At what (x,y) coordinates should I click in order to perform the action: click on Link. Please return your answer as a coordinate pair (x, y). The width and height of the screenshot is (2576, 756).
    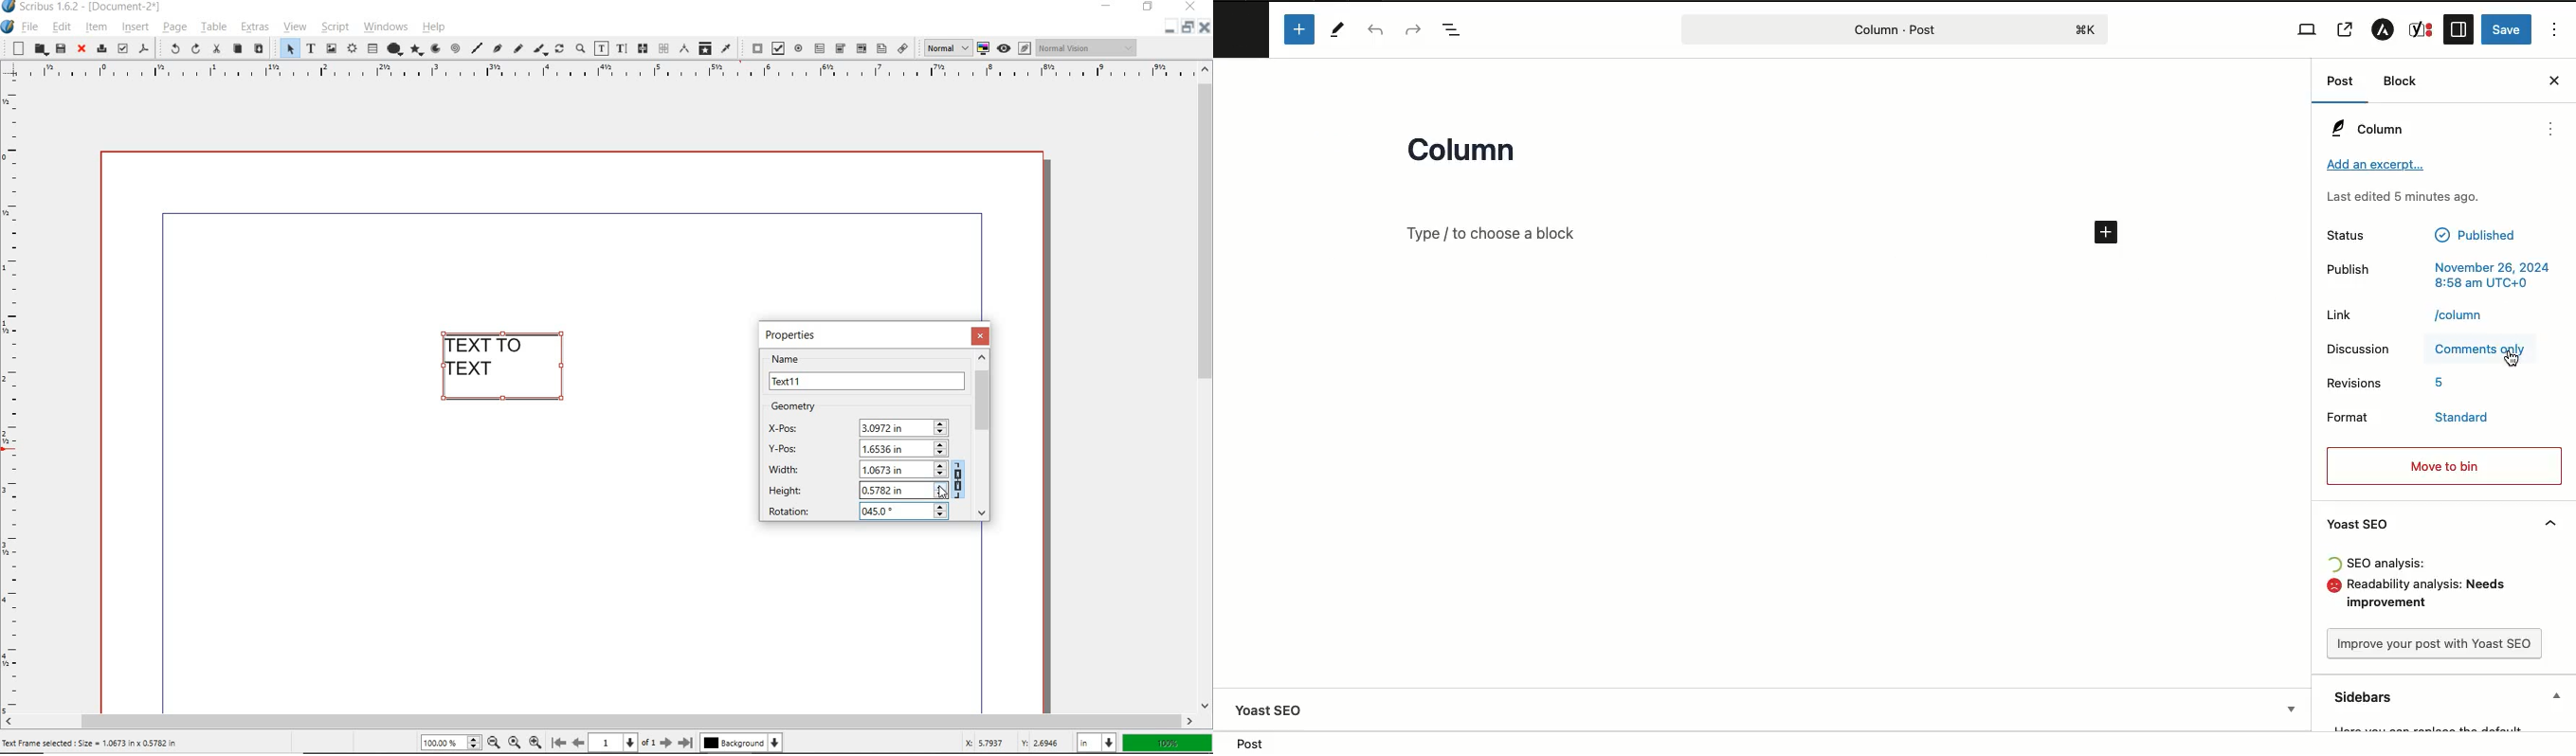
    Looking at the image, I should click on (2344, 314).